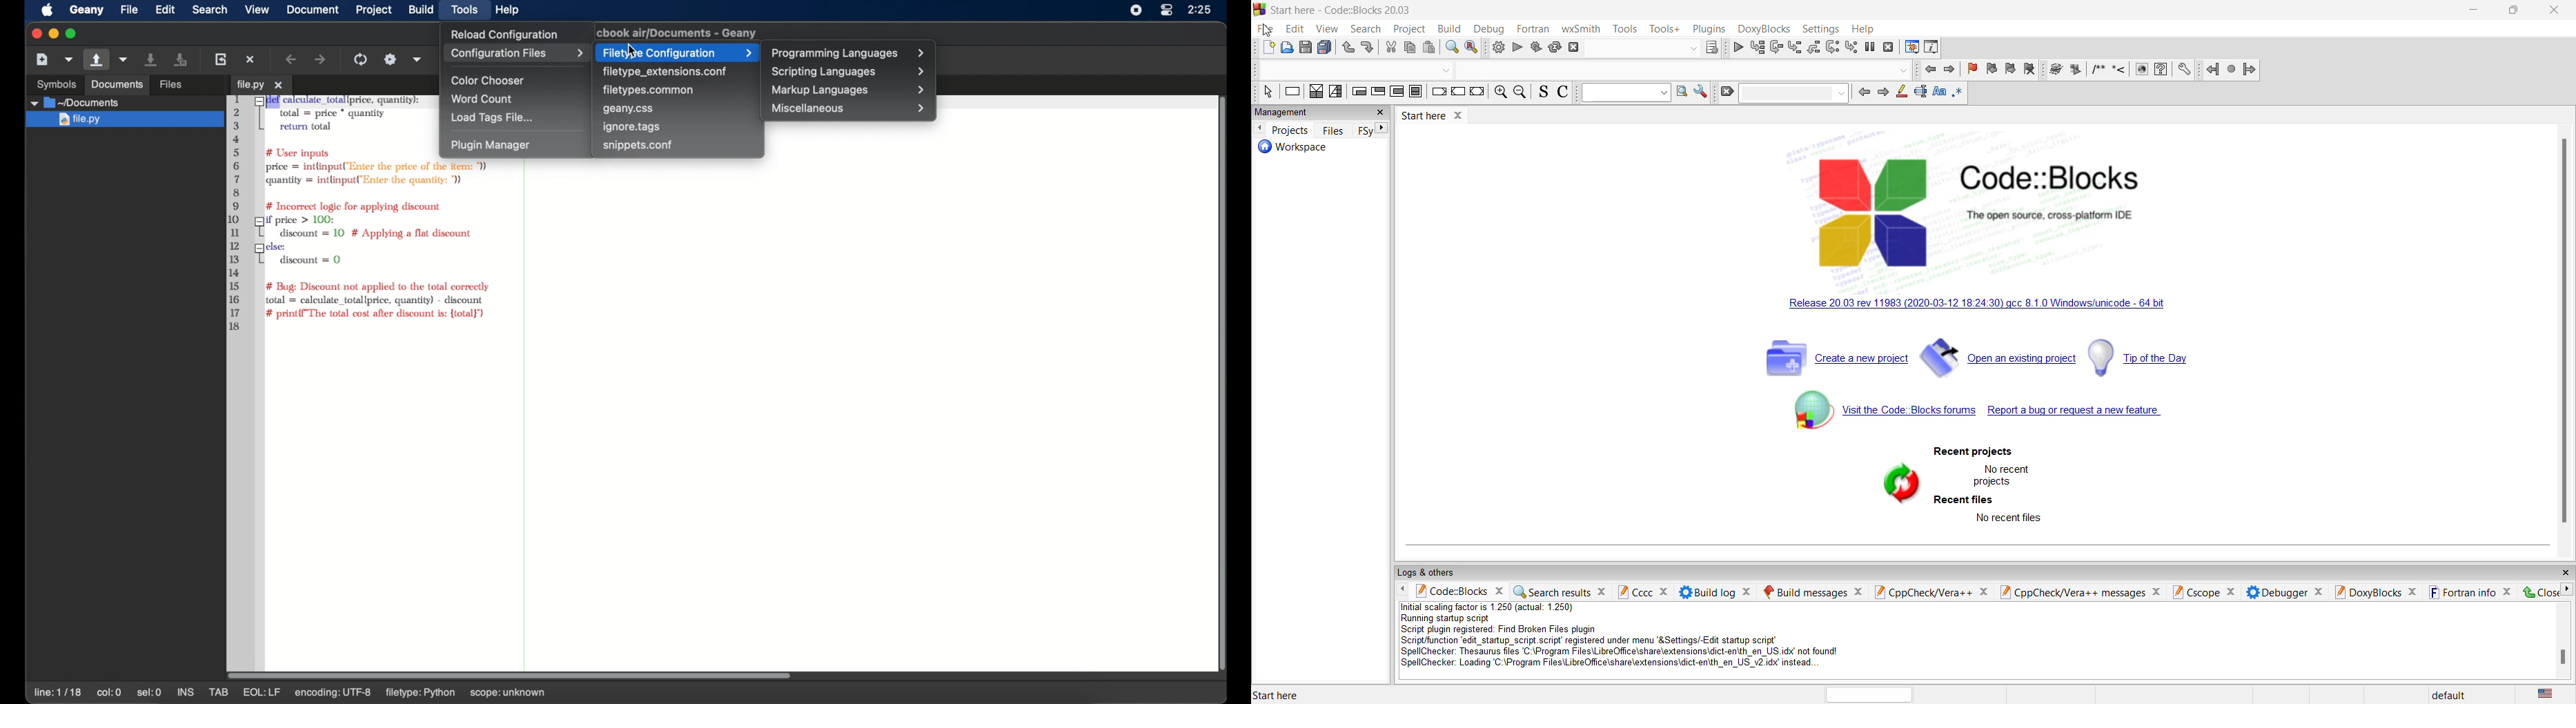  Describe the element at coordinates (1501, 92) in the screenshot. I see `zoom in` at that location.